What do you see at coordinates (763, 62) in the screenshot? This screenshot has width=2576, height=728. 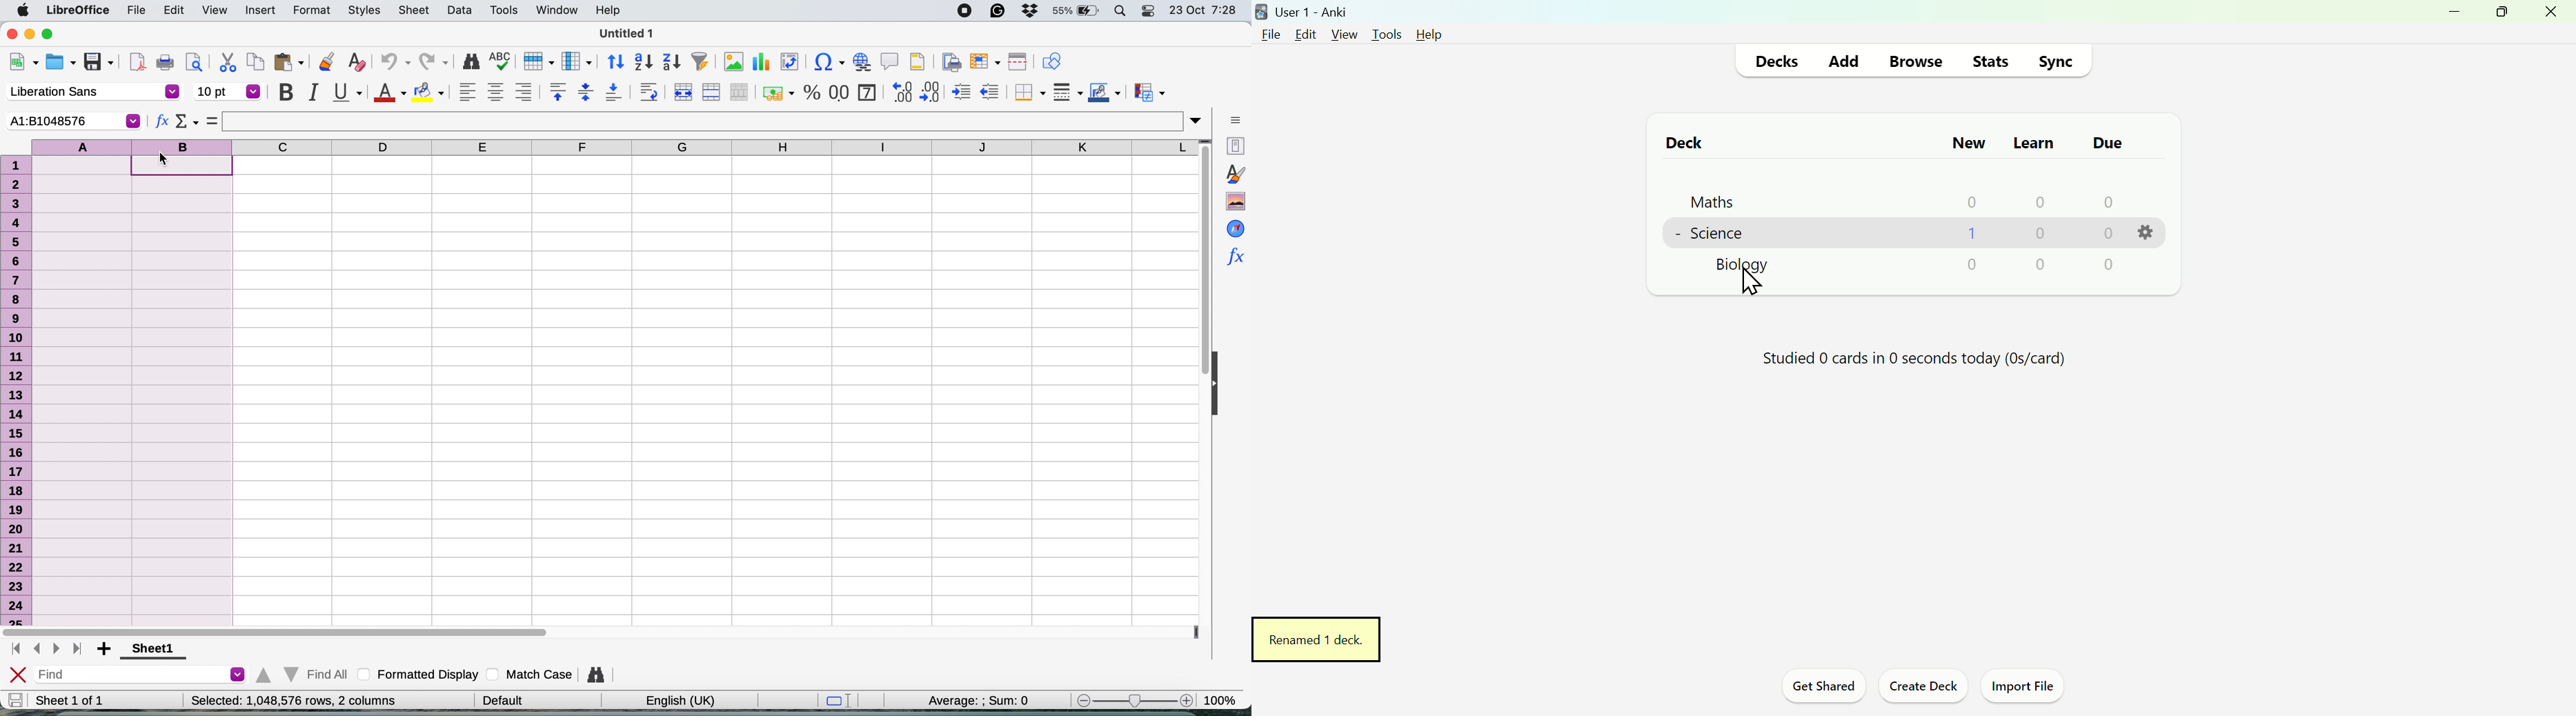 I see `insert chart` at bounding box center [763, 62].